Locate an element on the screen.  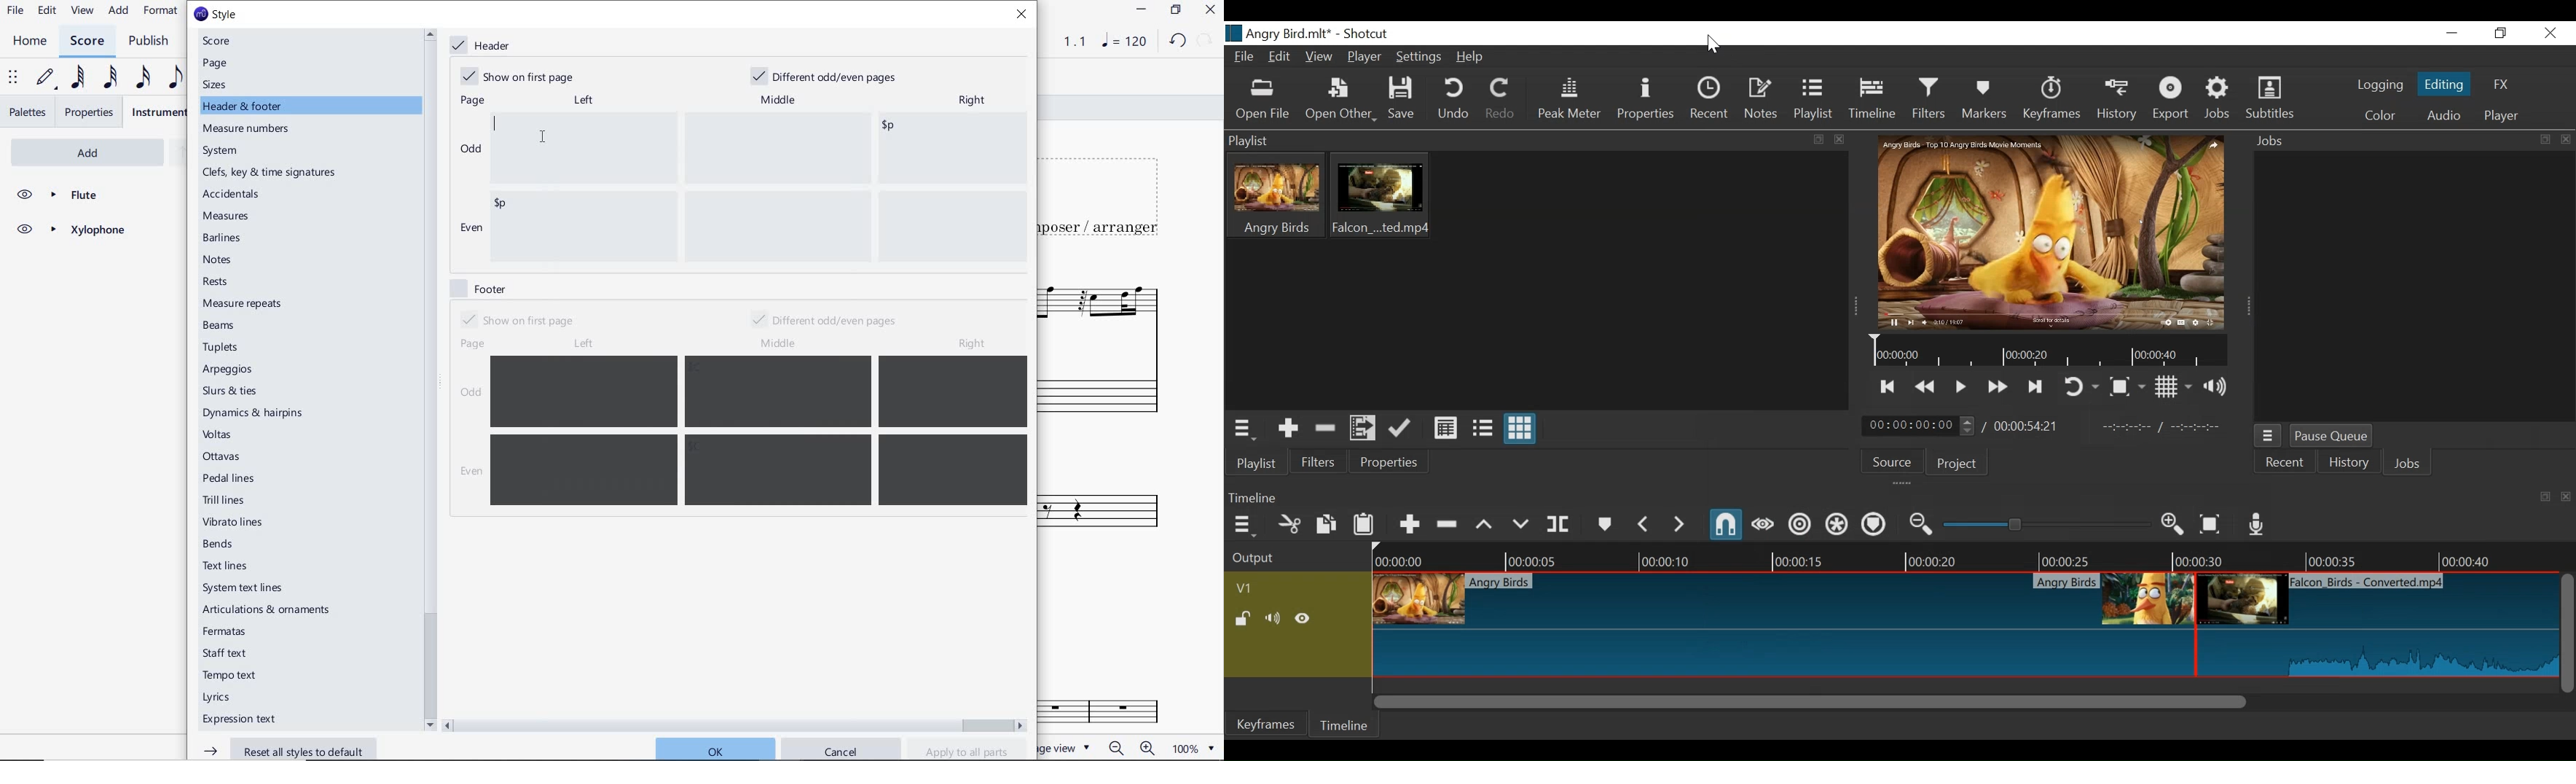
Horizontal Scroll bar is located at coordinates (1809, 702).